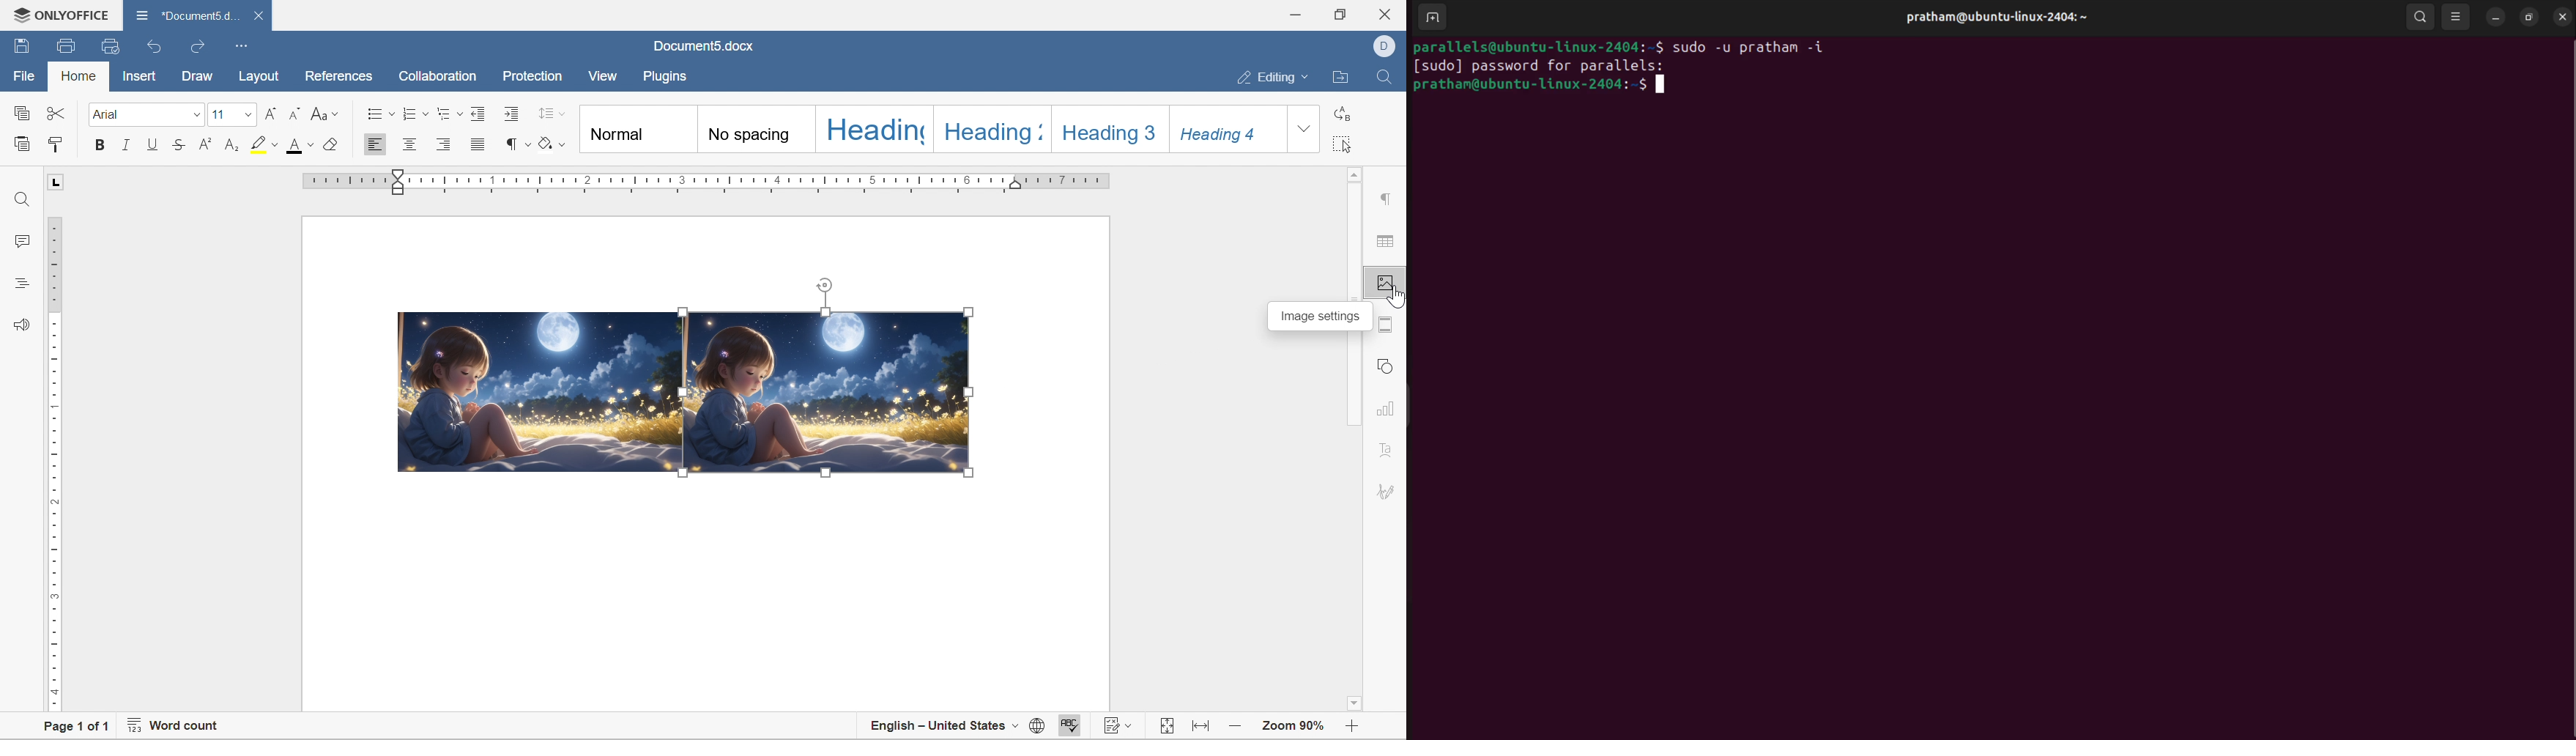 The width and height of the screenshot is (2576, 756). What do you see at coordinates (1385, 77) in the screenshot?
I see `find` at bounding box center [1385, 77].